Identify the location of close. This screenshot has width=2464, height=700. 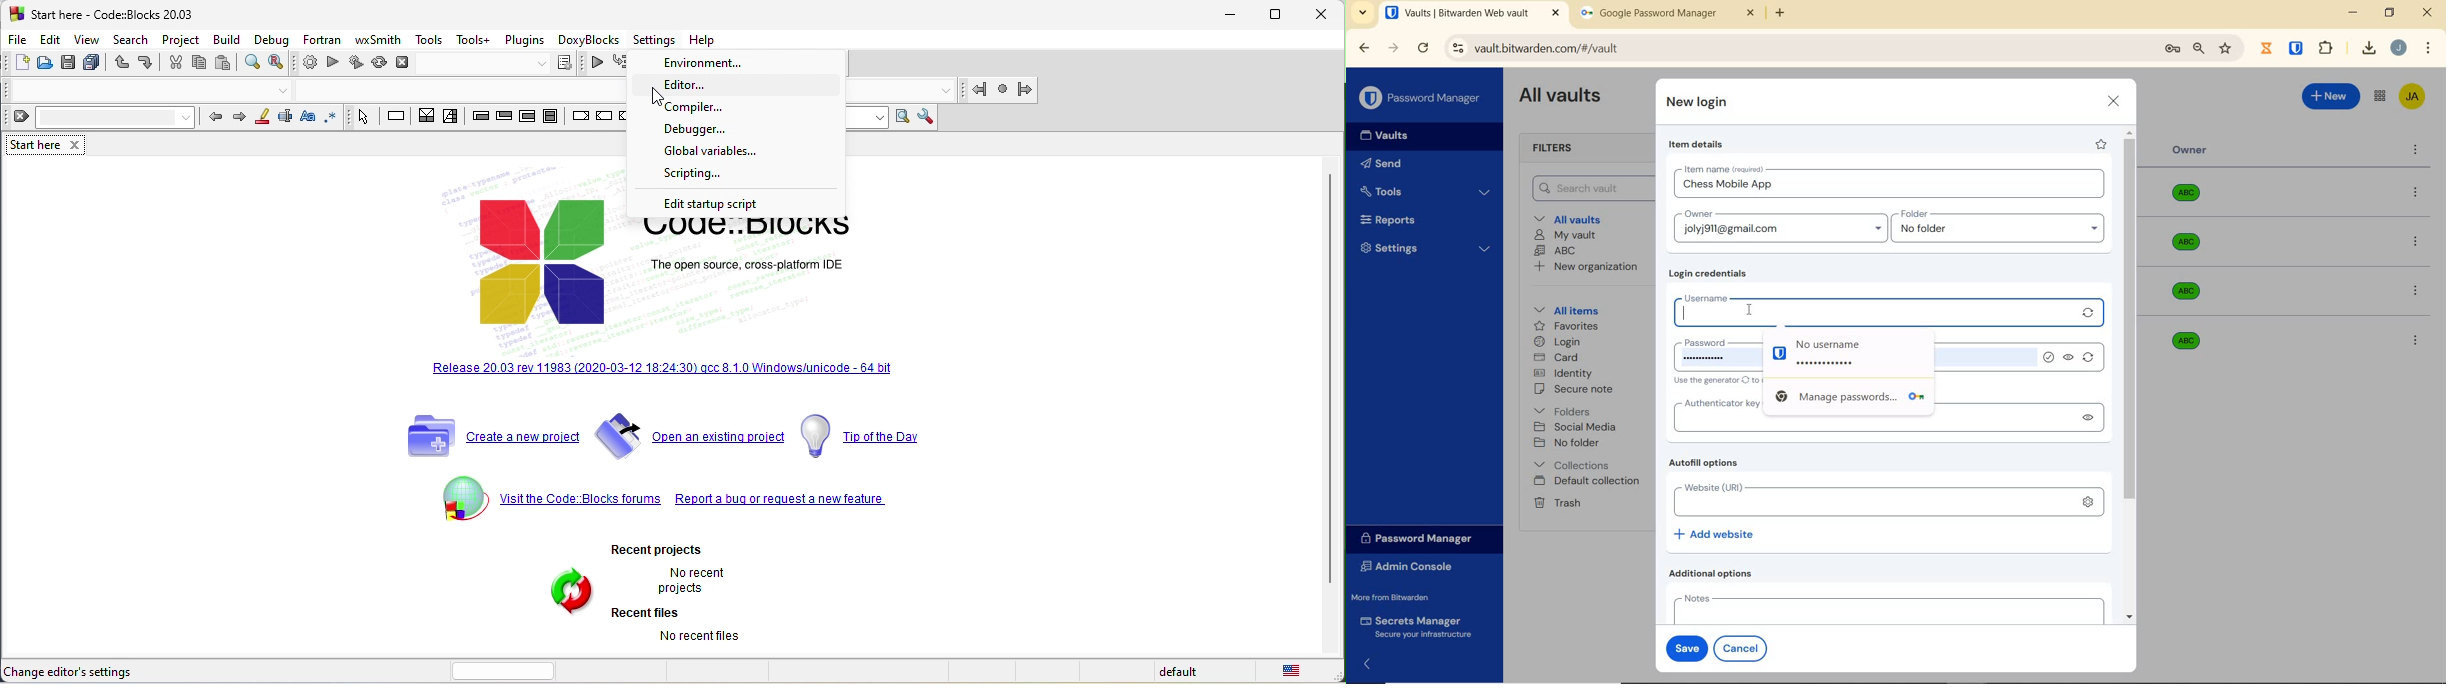
(1325, 15).